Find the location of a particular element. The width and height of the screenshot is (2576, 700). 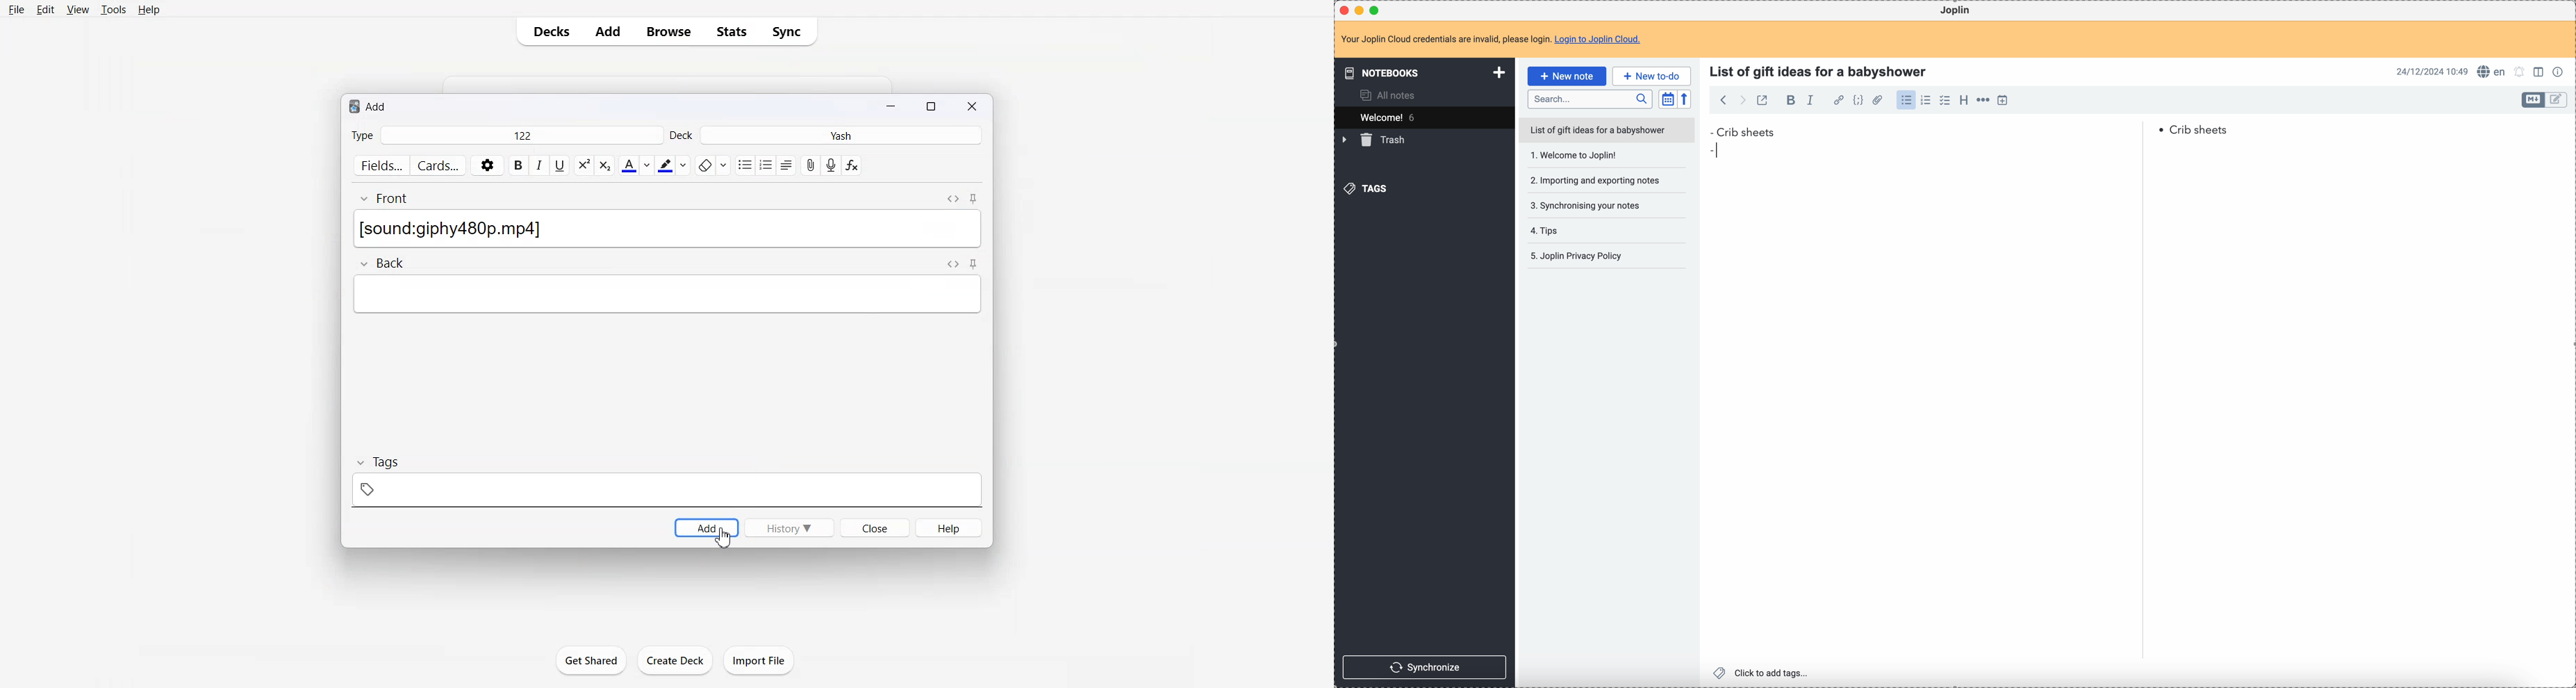

insert time is located at coordinates (2006, 100).